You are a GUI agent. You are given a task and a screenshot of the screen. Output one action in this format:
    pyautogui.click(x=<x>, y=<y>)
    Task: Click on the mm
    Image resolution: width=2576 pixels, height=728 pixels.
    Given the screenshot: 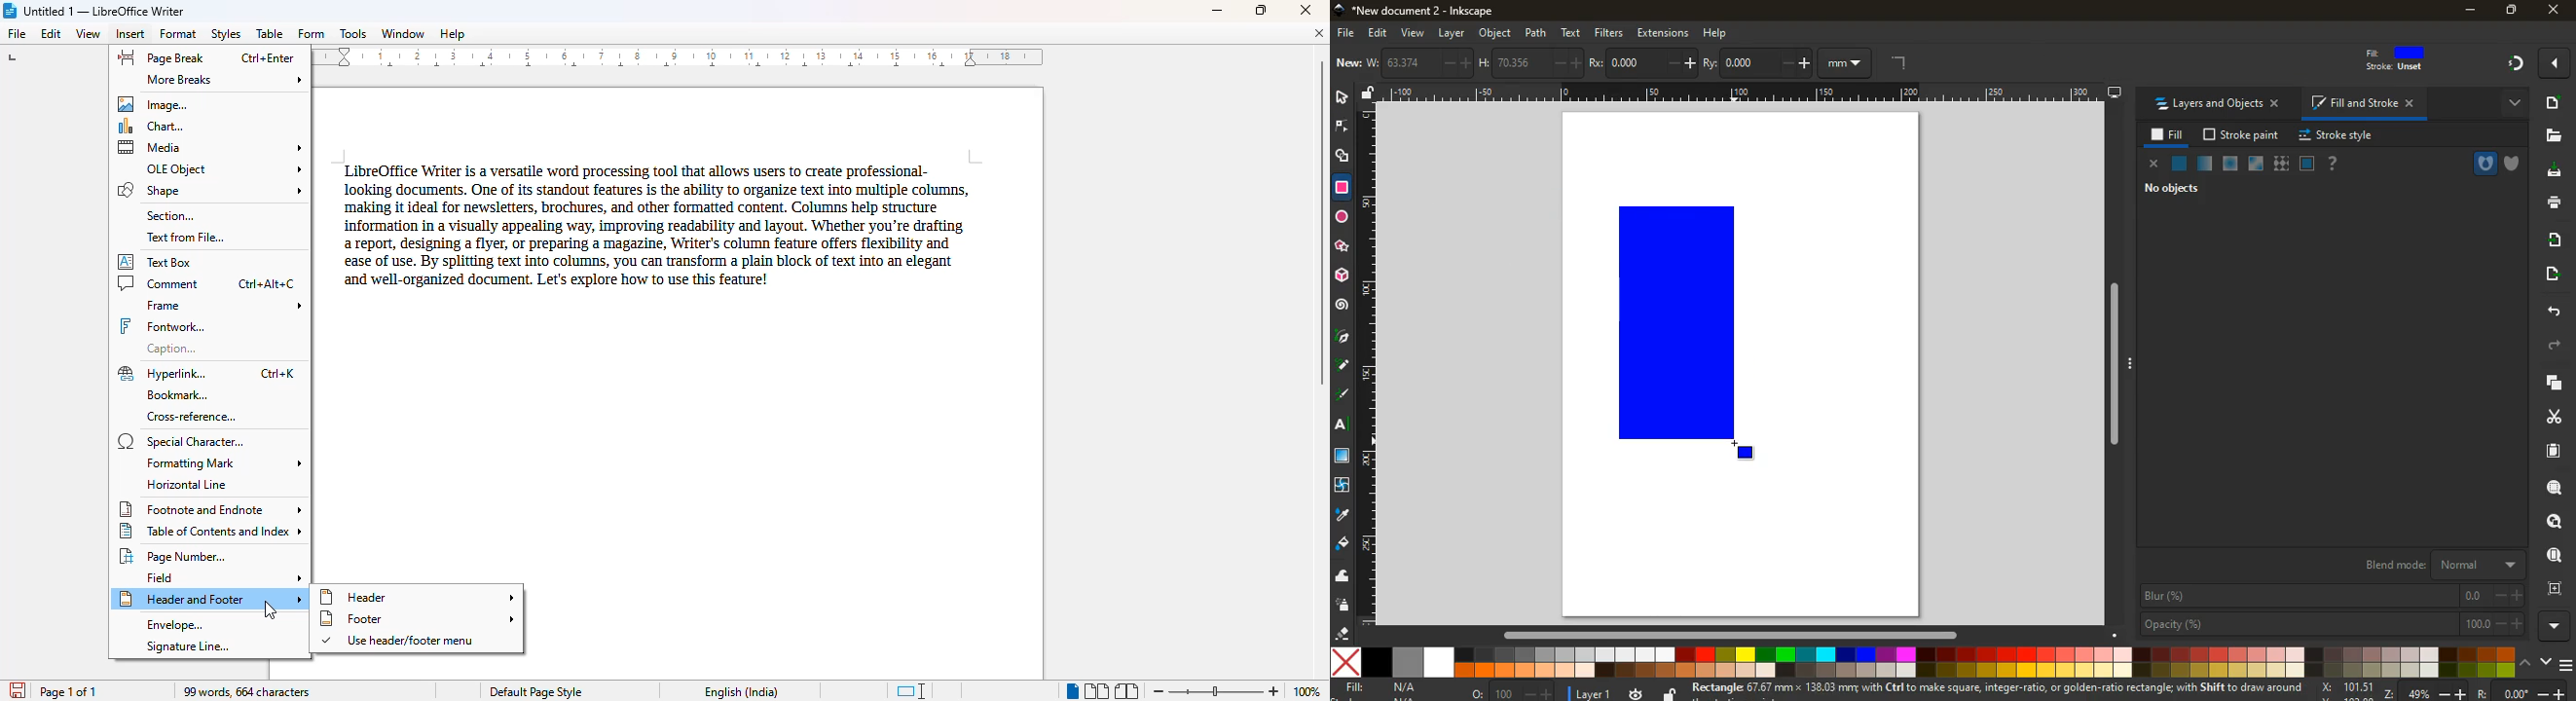 What is the action you would take?
    pyautogui.click(x=1847, y=62)
    